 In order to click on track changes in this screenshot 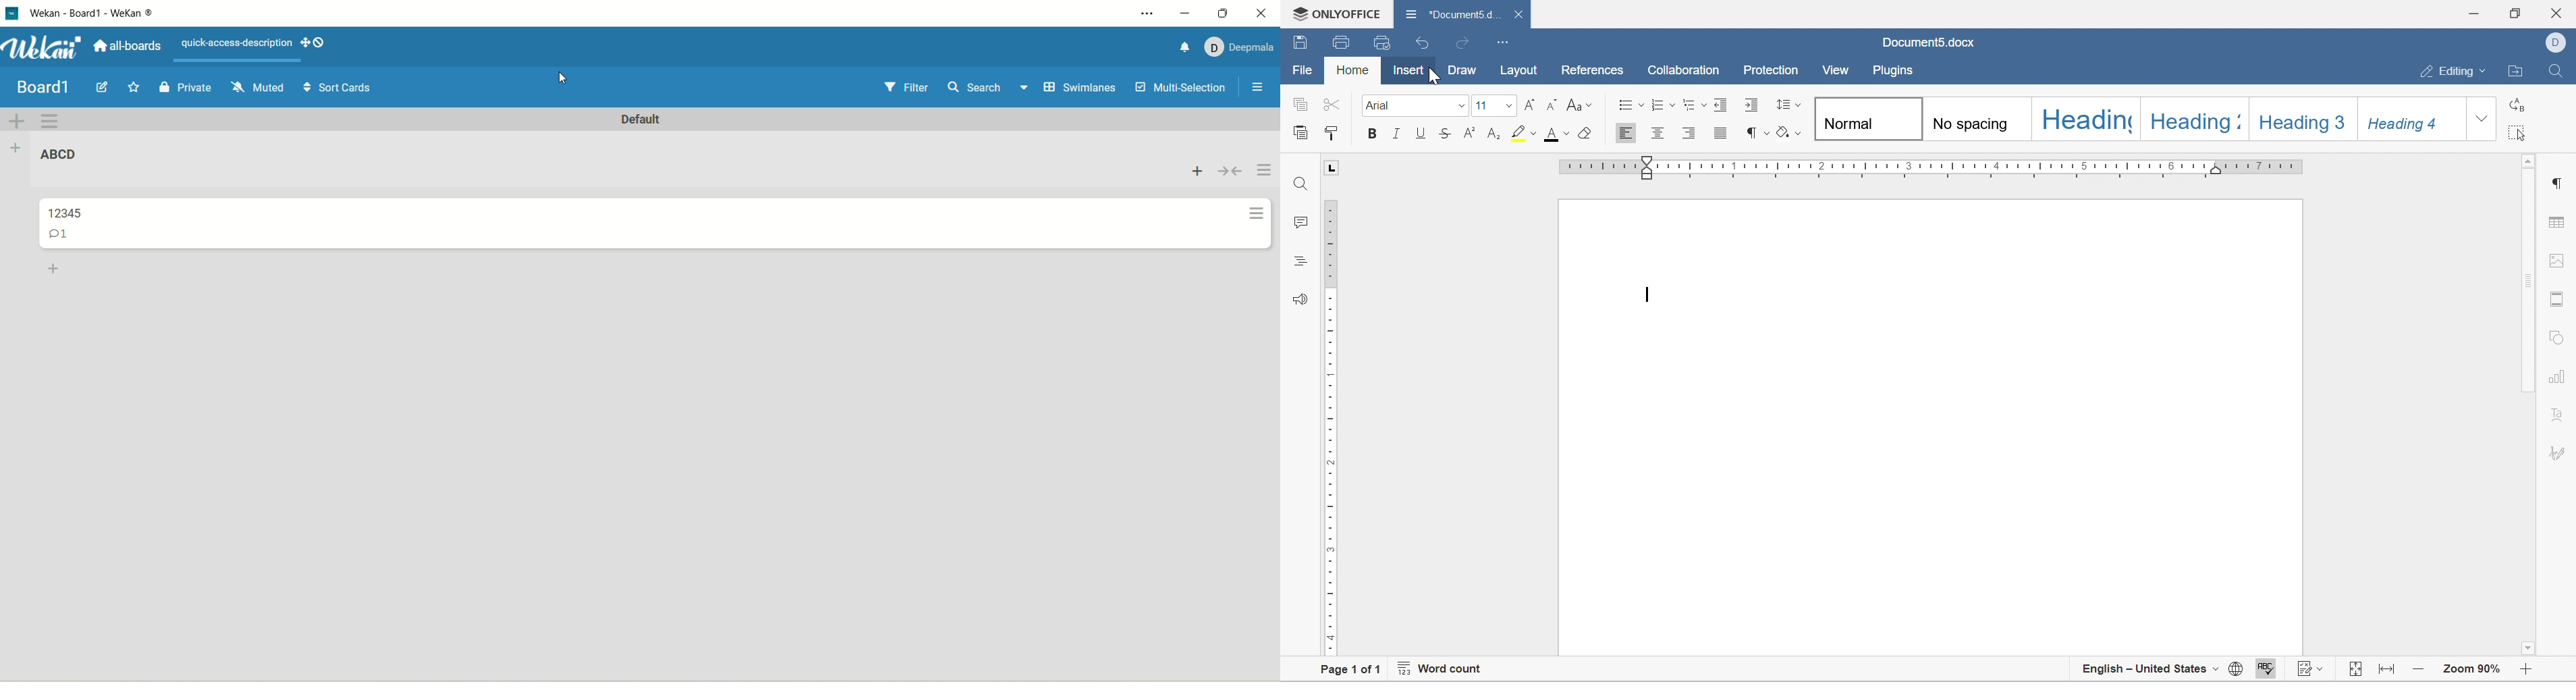, I will do `click(2308, 671)`.